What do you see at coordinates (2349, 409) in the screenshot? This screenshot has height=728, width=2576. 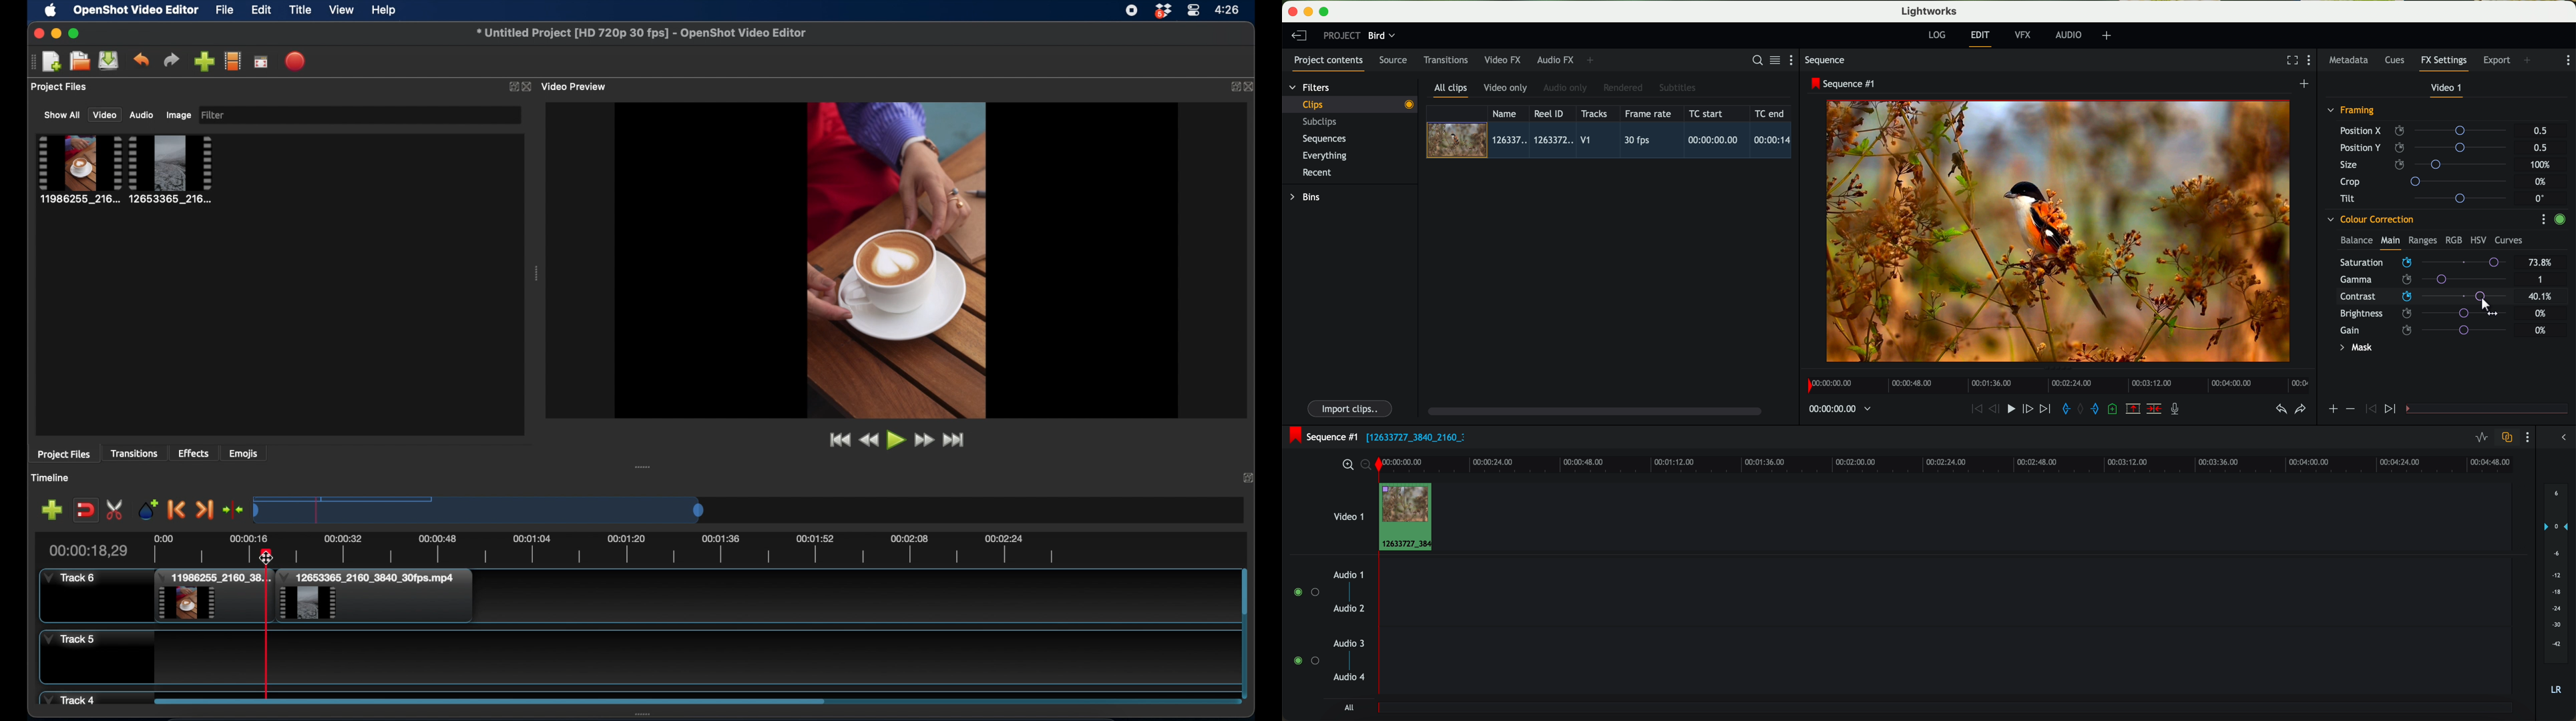 I see `icon` at bounding box center [2349, 409].